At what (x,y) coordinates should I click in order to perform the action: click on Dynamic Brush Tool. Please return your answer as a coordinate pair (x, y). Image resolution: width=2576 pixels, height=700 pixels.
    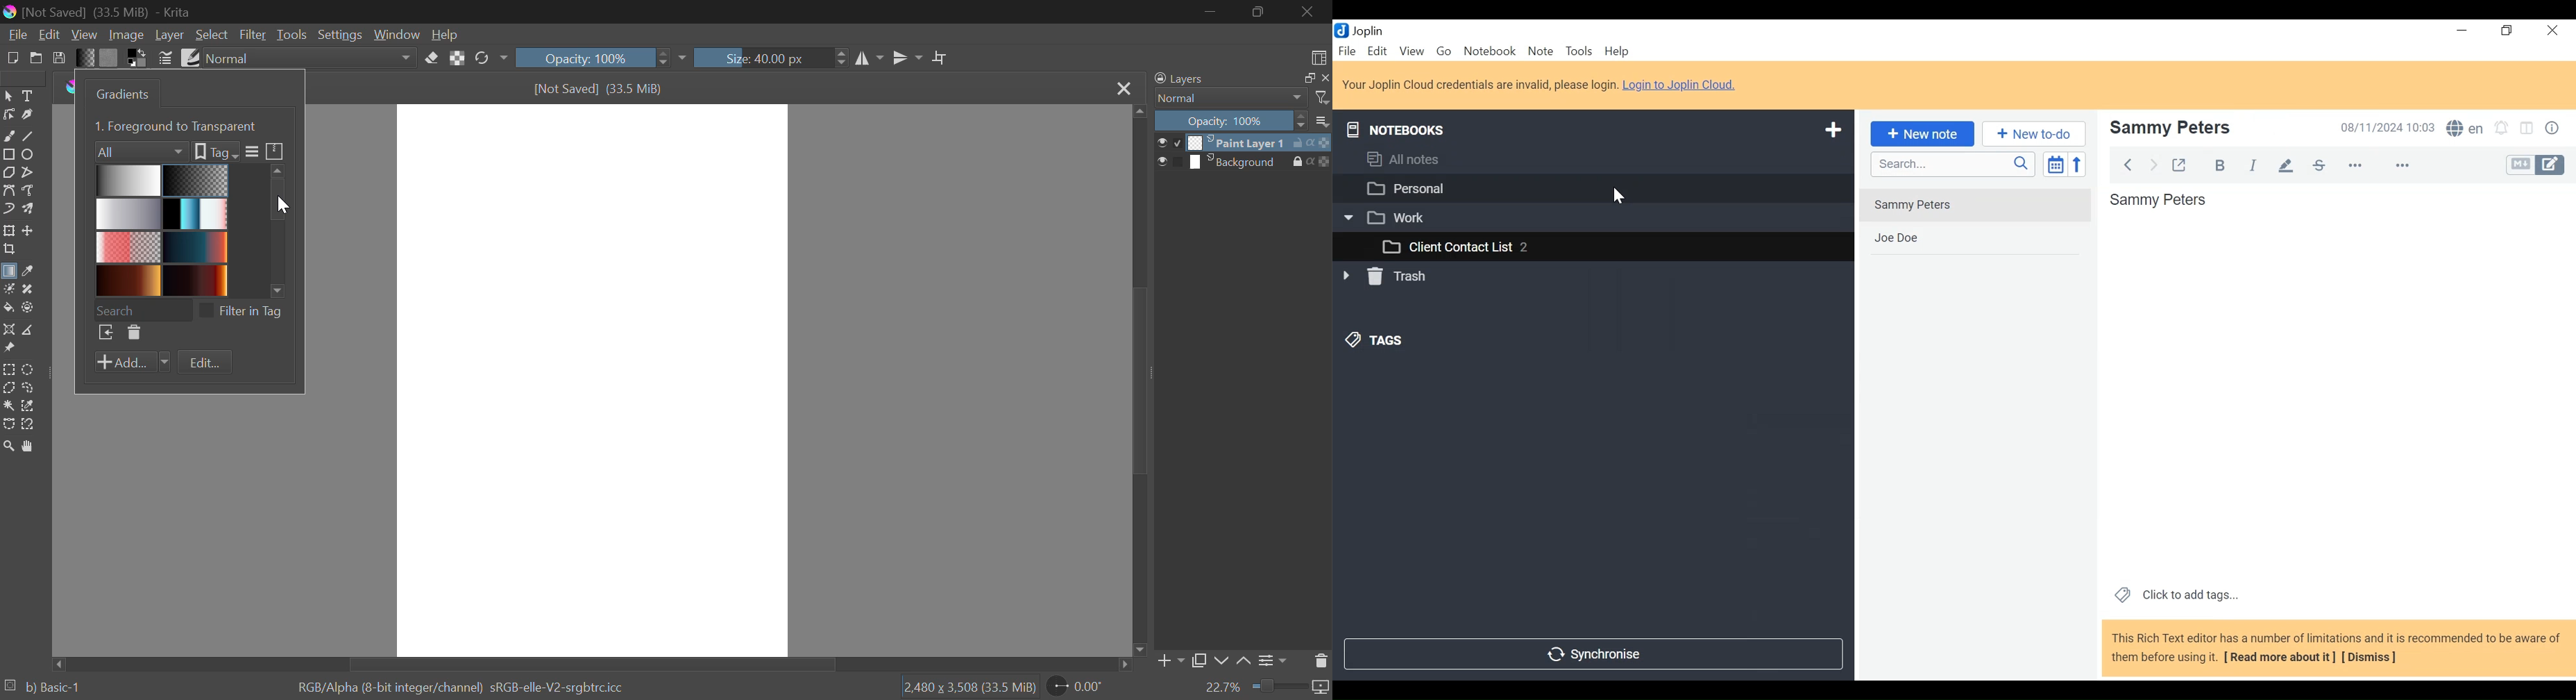
    Looking at the image, I should click on (8, 210).